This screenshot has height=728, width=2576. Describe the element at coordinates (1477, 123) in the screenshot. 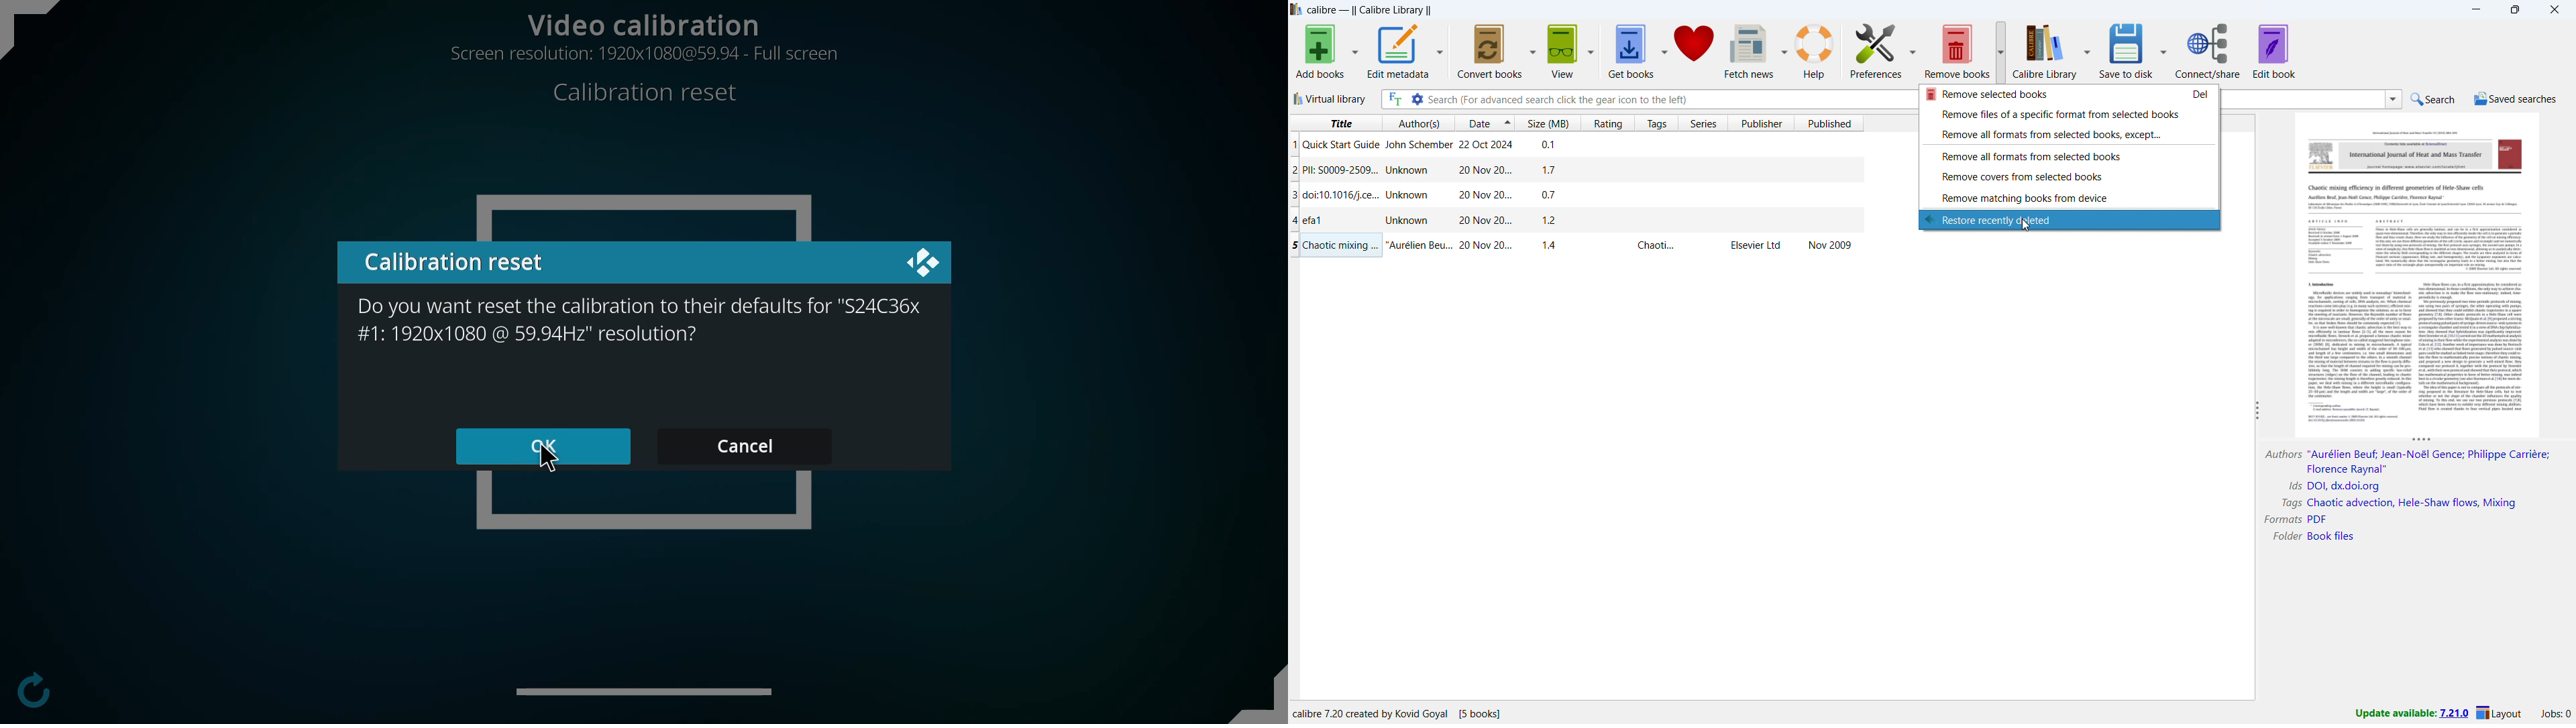

I see `sort by date` at that location.